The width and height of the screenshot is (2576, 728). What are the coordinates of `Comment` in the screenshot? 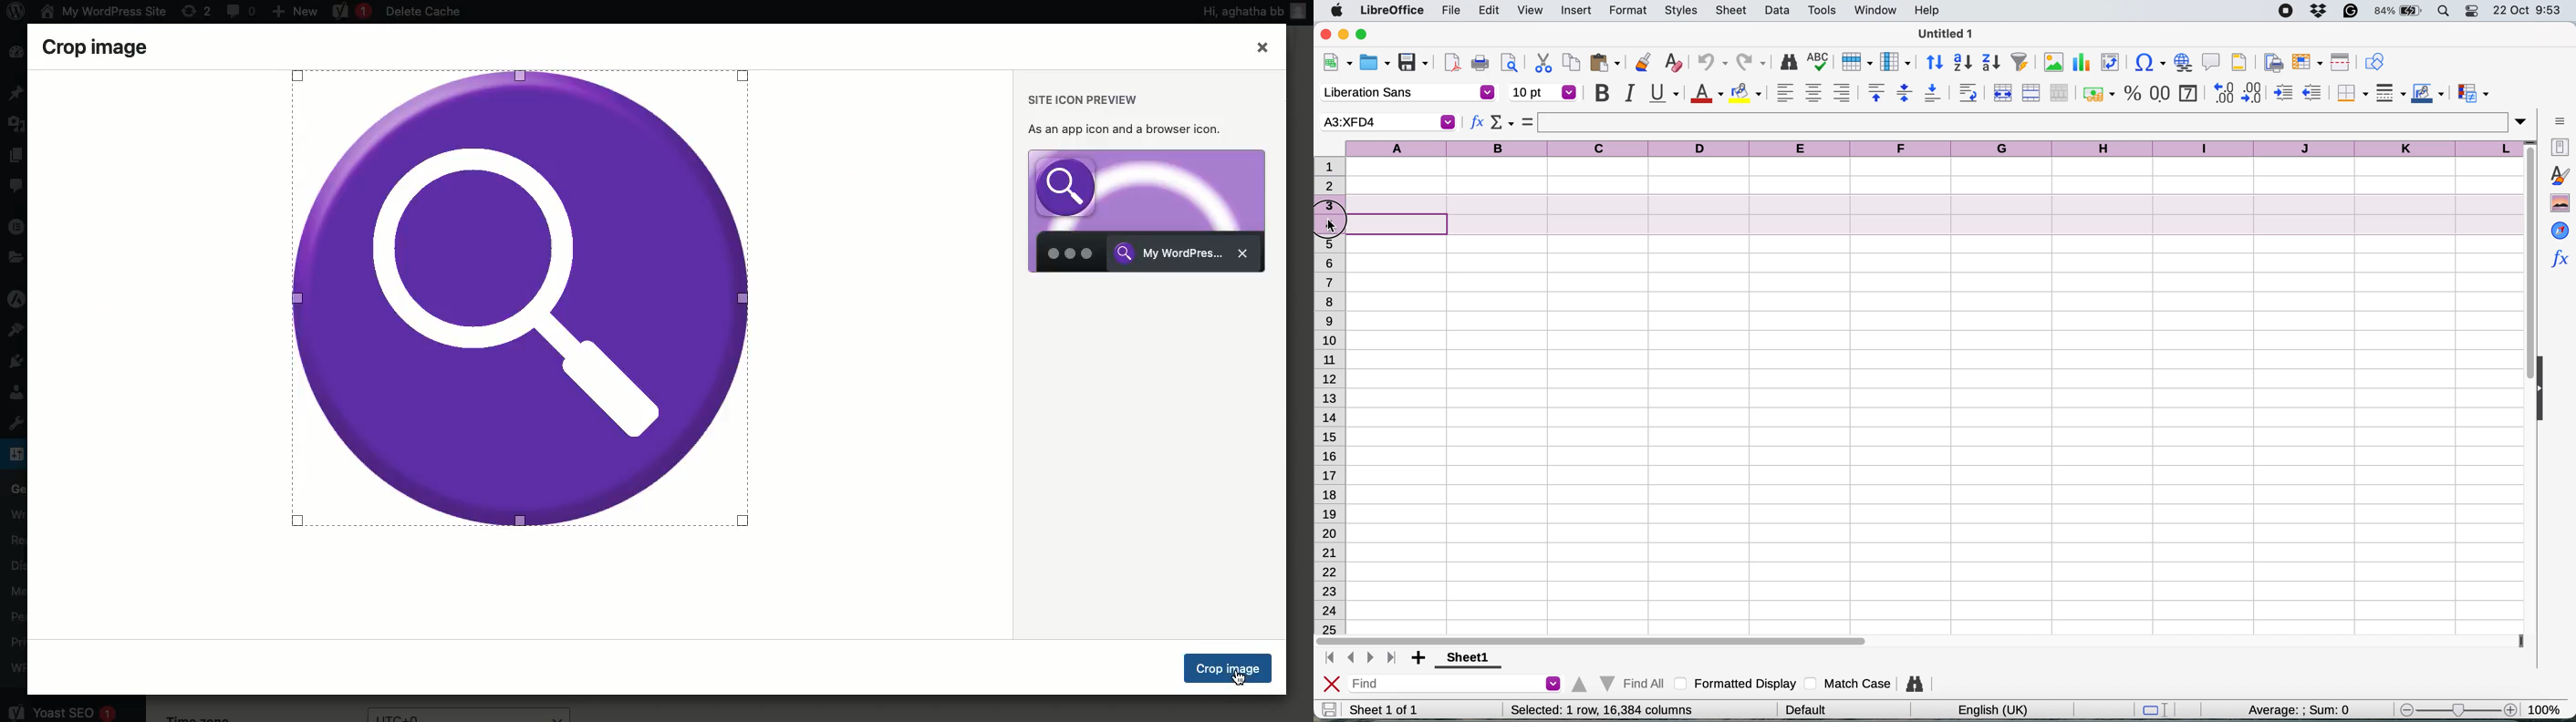 It's located at (17, 189).